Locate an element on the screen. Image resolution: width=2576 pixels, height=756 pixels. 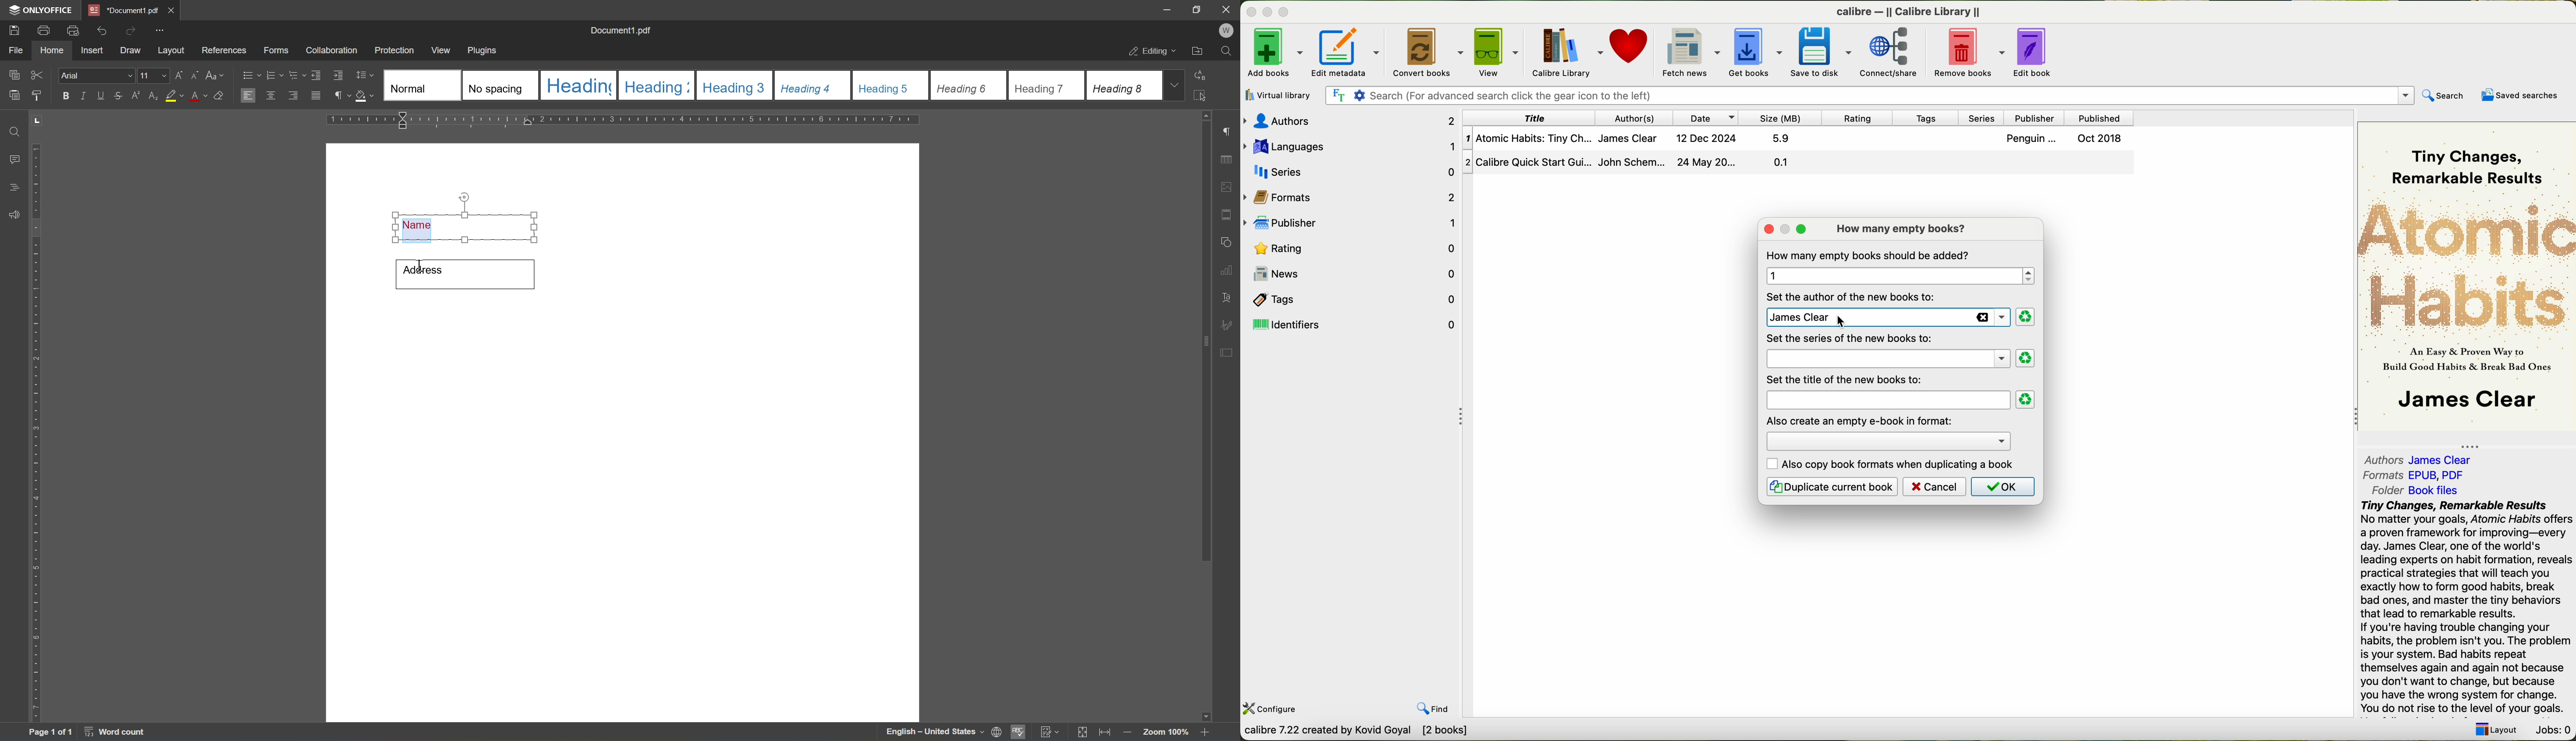
scroll up is located at coordinates (1211, 114).